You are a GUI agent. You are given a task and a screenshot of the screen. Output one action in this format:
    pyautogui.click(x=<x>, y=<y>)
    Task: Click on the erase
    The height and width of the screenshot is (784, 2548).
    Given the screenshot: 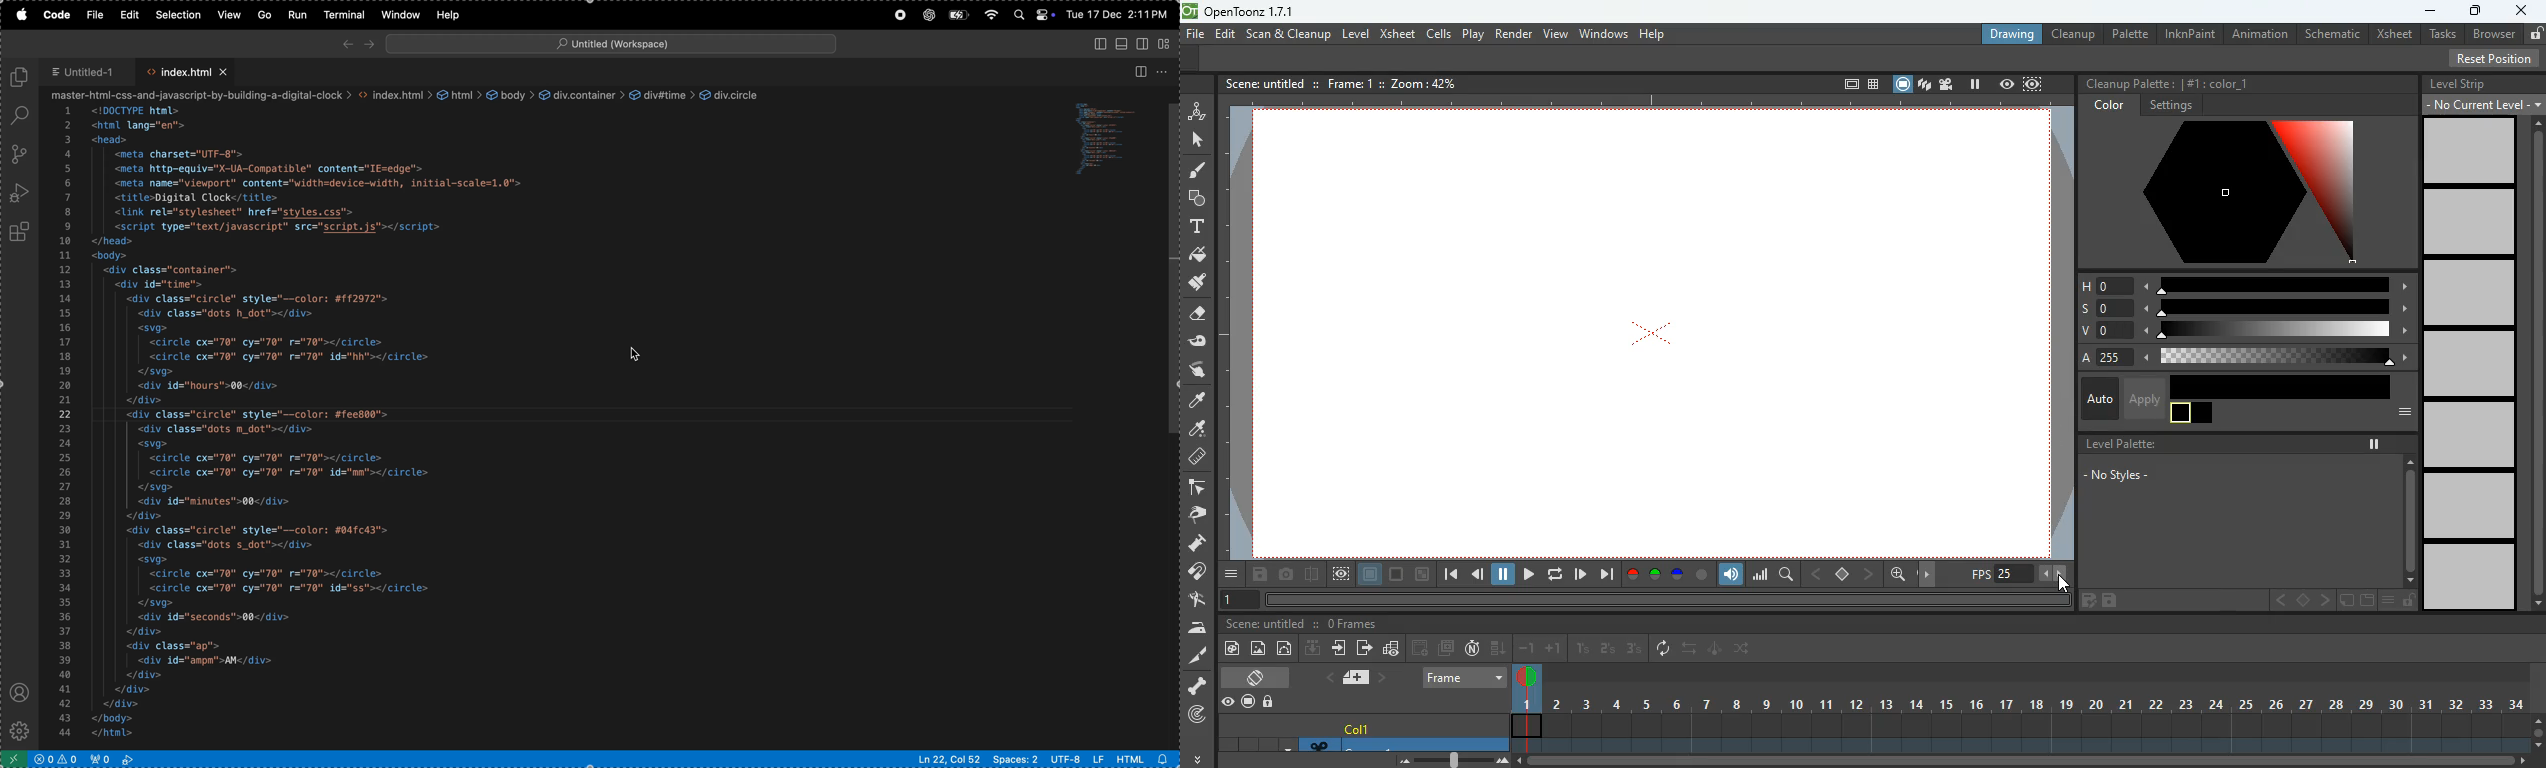 What is the action you would take?
    pyautogui.click(x=1199, y=314)
    